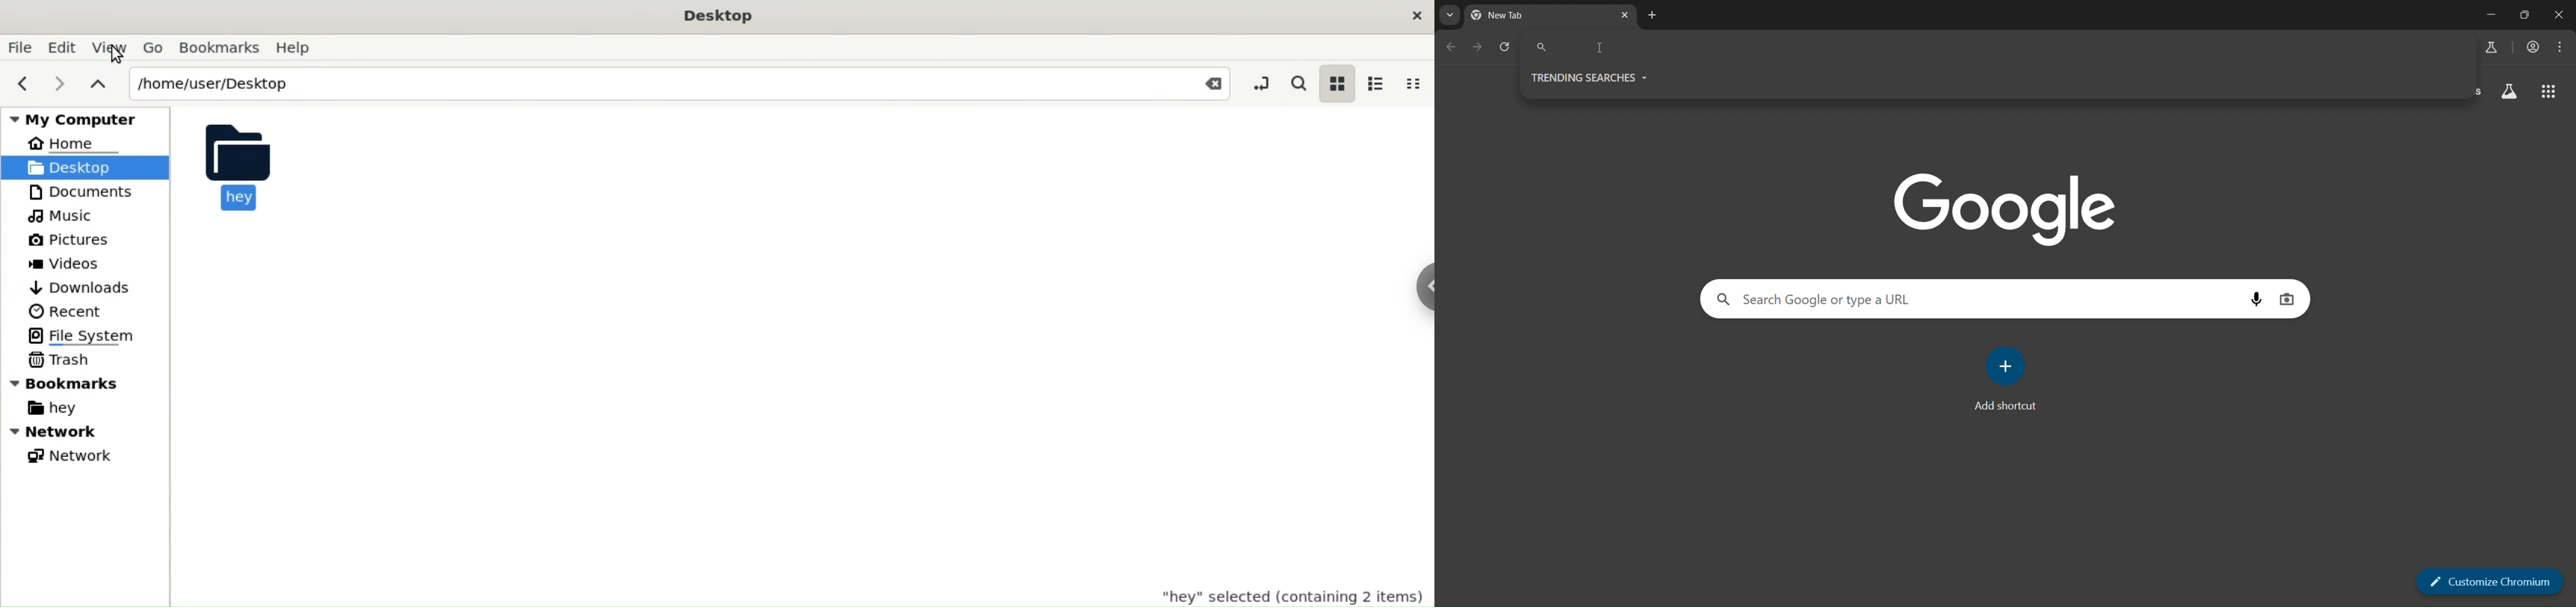  What do you see at coordinates (643, 83) in the screenshot?
I see `/home/user/Desktop` at bounding box center [643, 83].